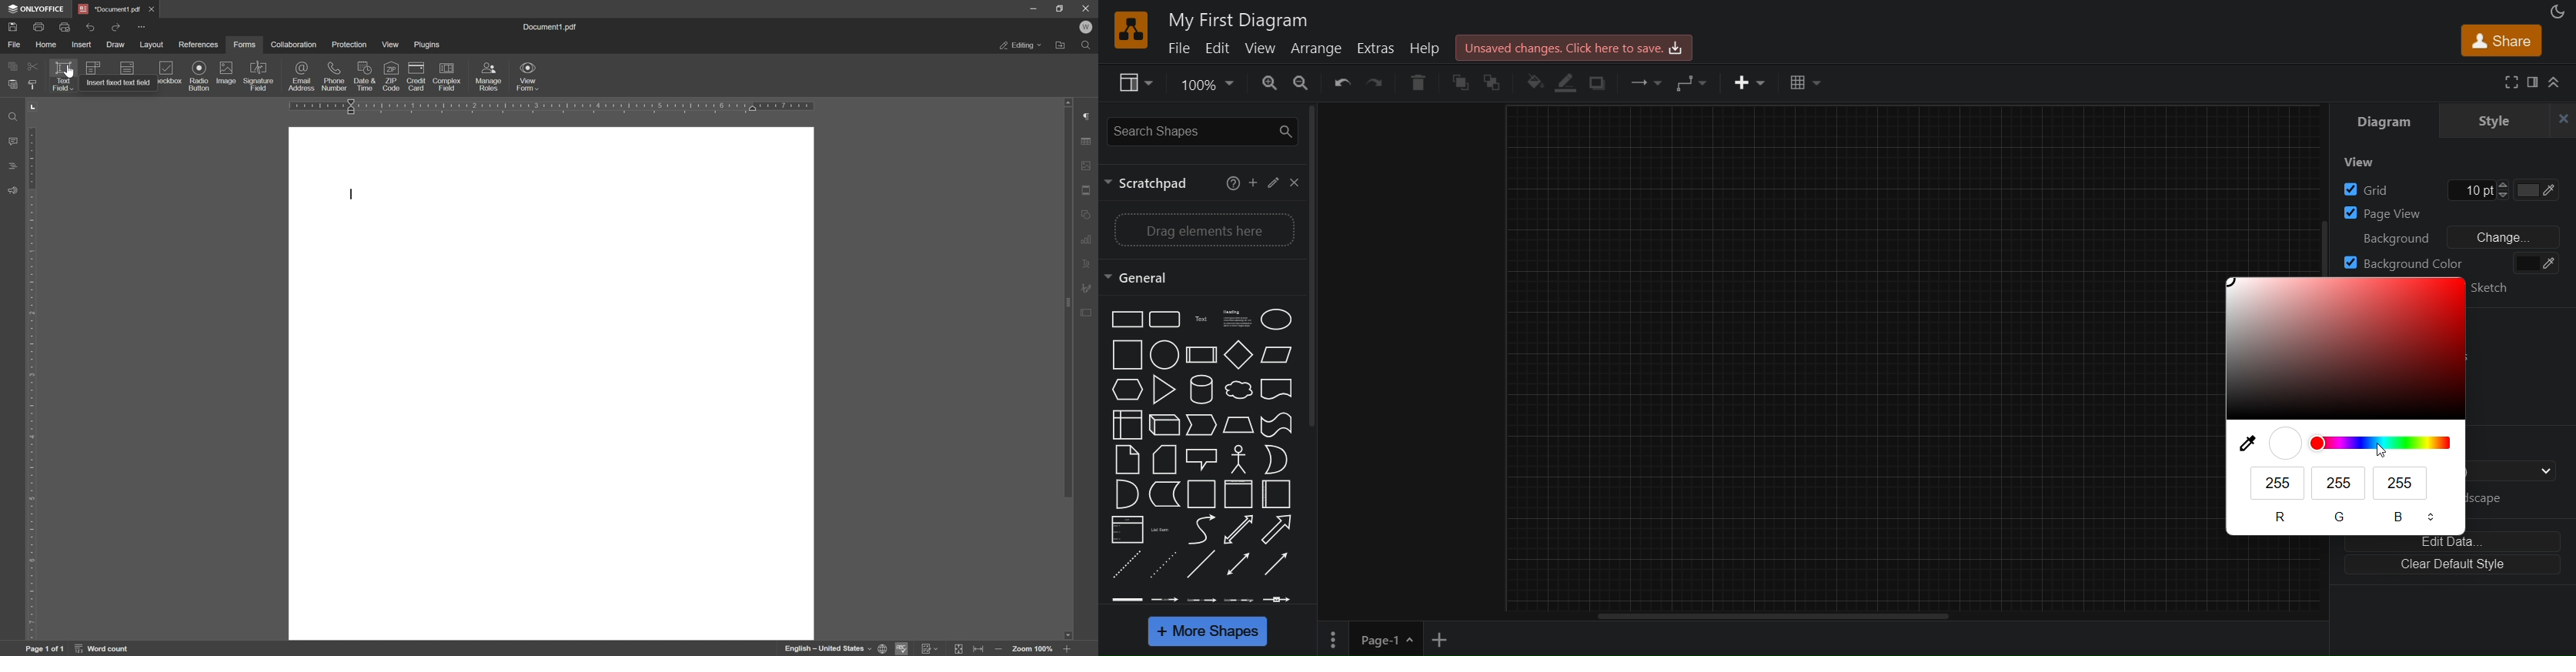  Describe the element at coordinates (11, 140) in the screenshot. I see `comments` at that location.